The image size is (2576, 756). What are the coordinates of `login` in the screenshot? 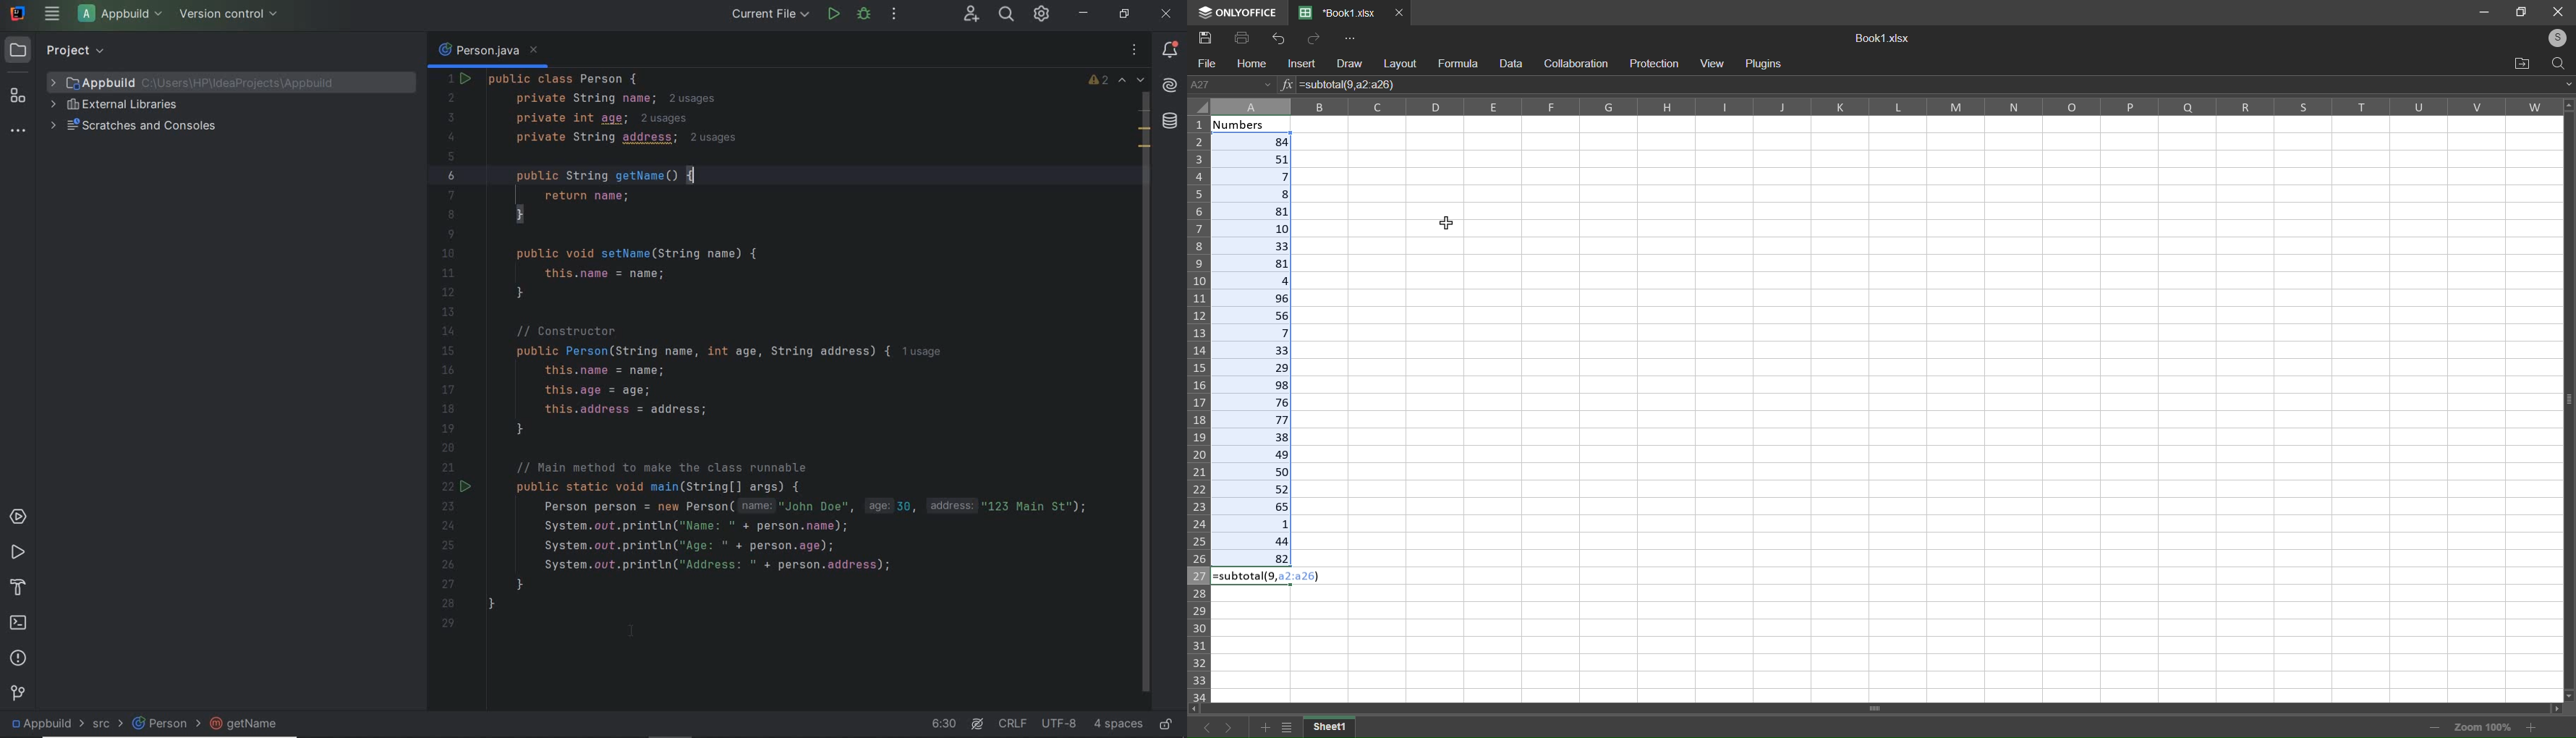 It's located at (2559, 37).